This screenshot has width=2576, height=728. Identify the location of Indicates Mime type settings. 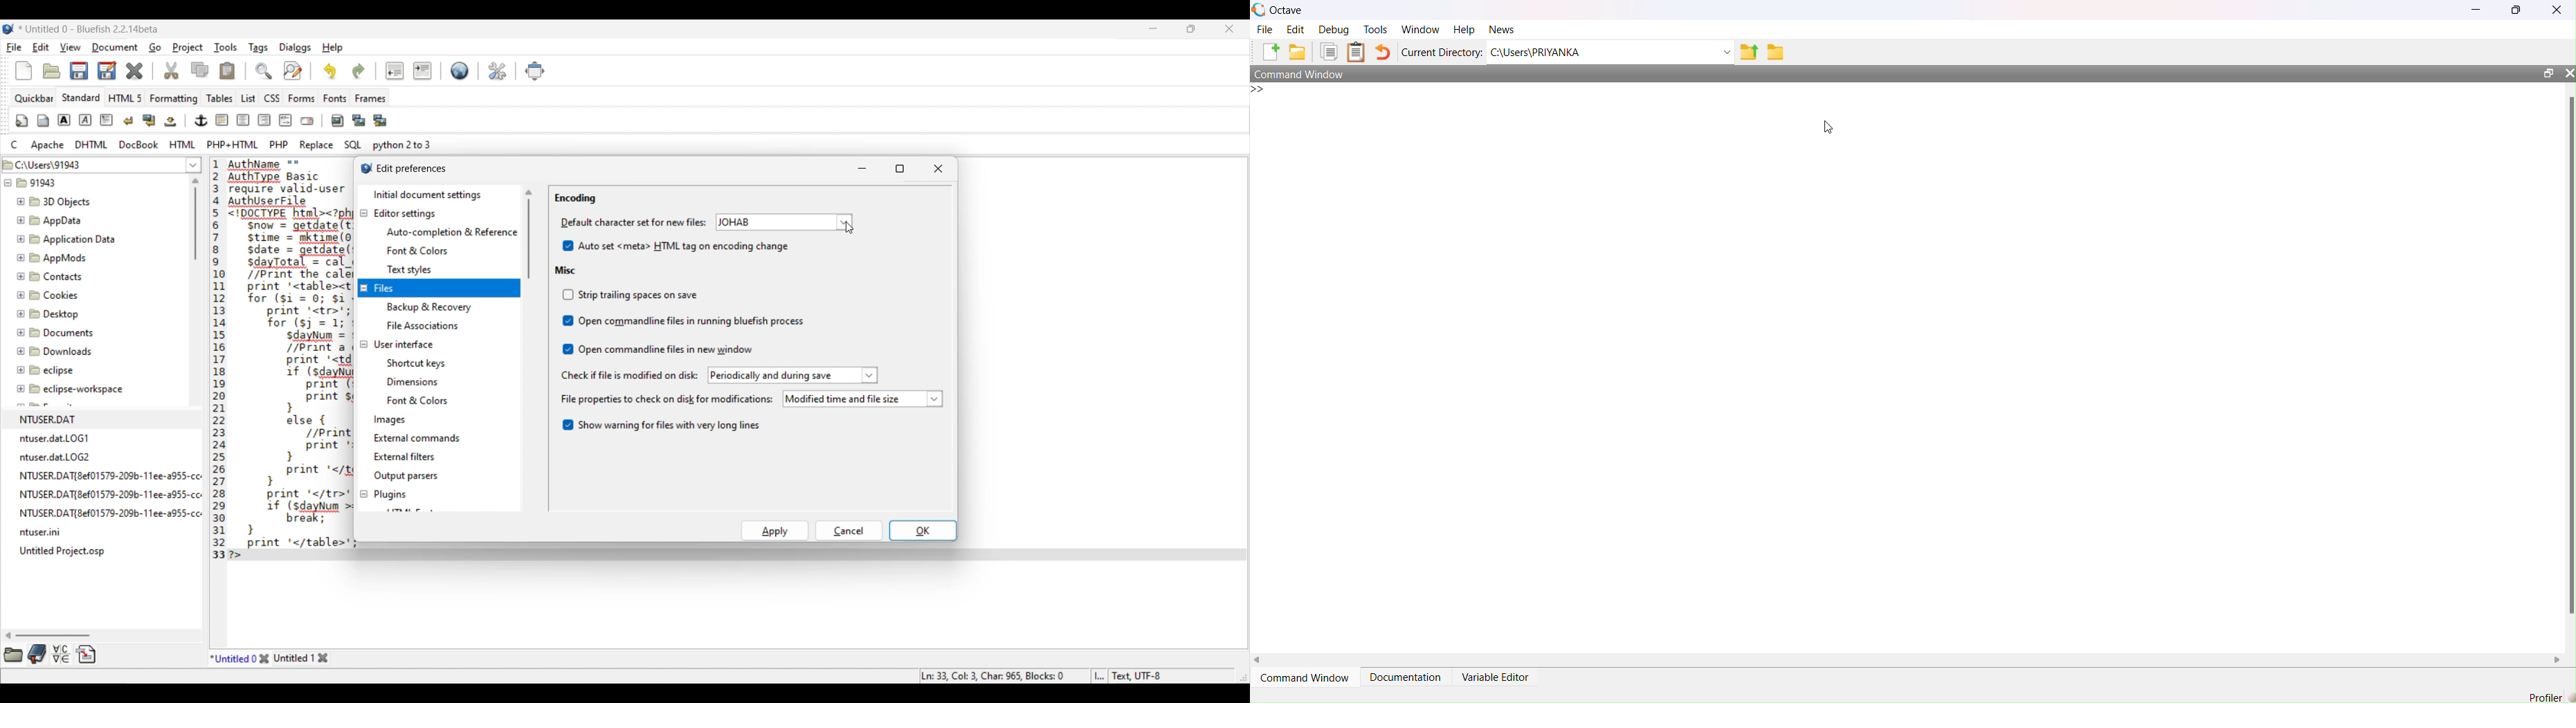
(634, 221).